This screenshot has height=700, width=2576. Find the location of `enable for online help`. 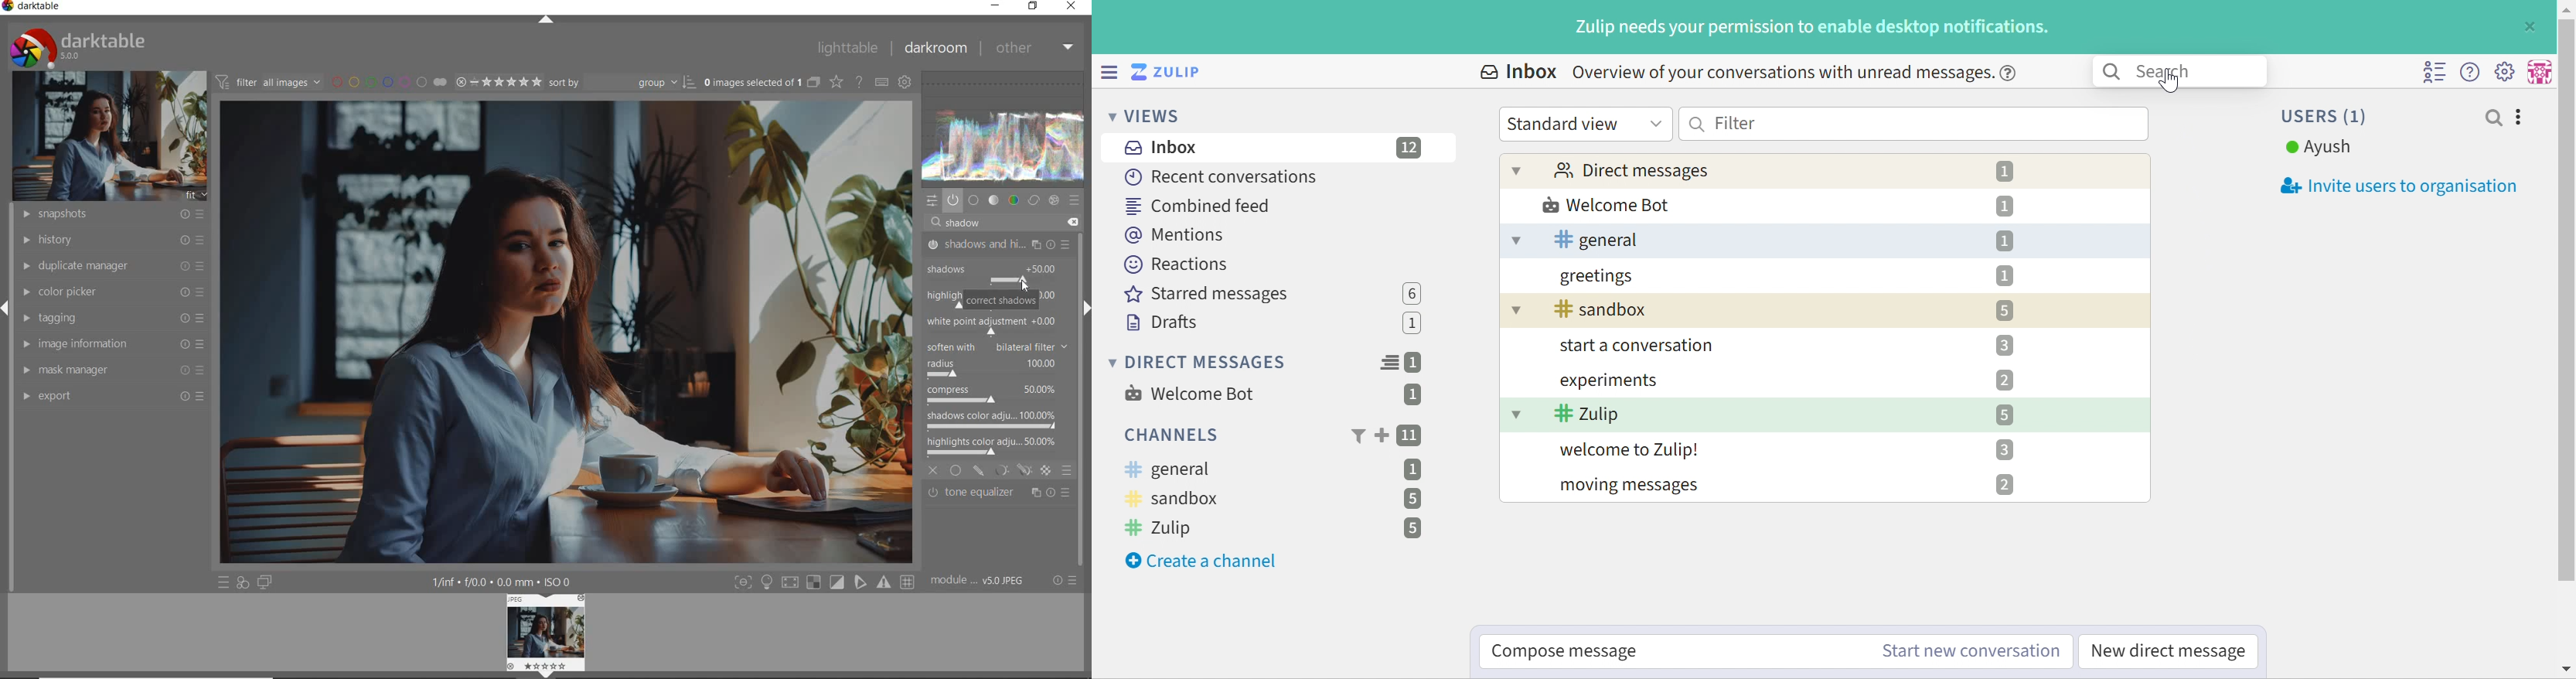

enable for online help is located at coordinates (860, 83).